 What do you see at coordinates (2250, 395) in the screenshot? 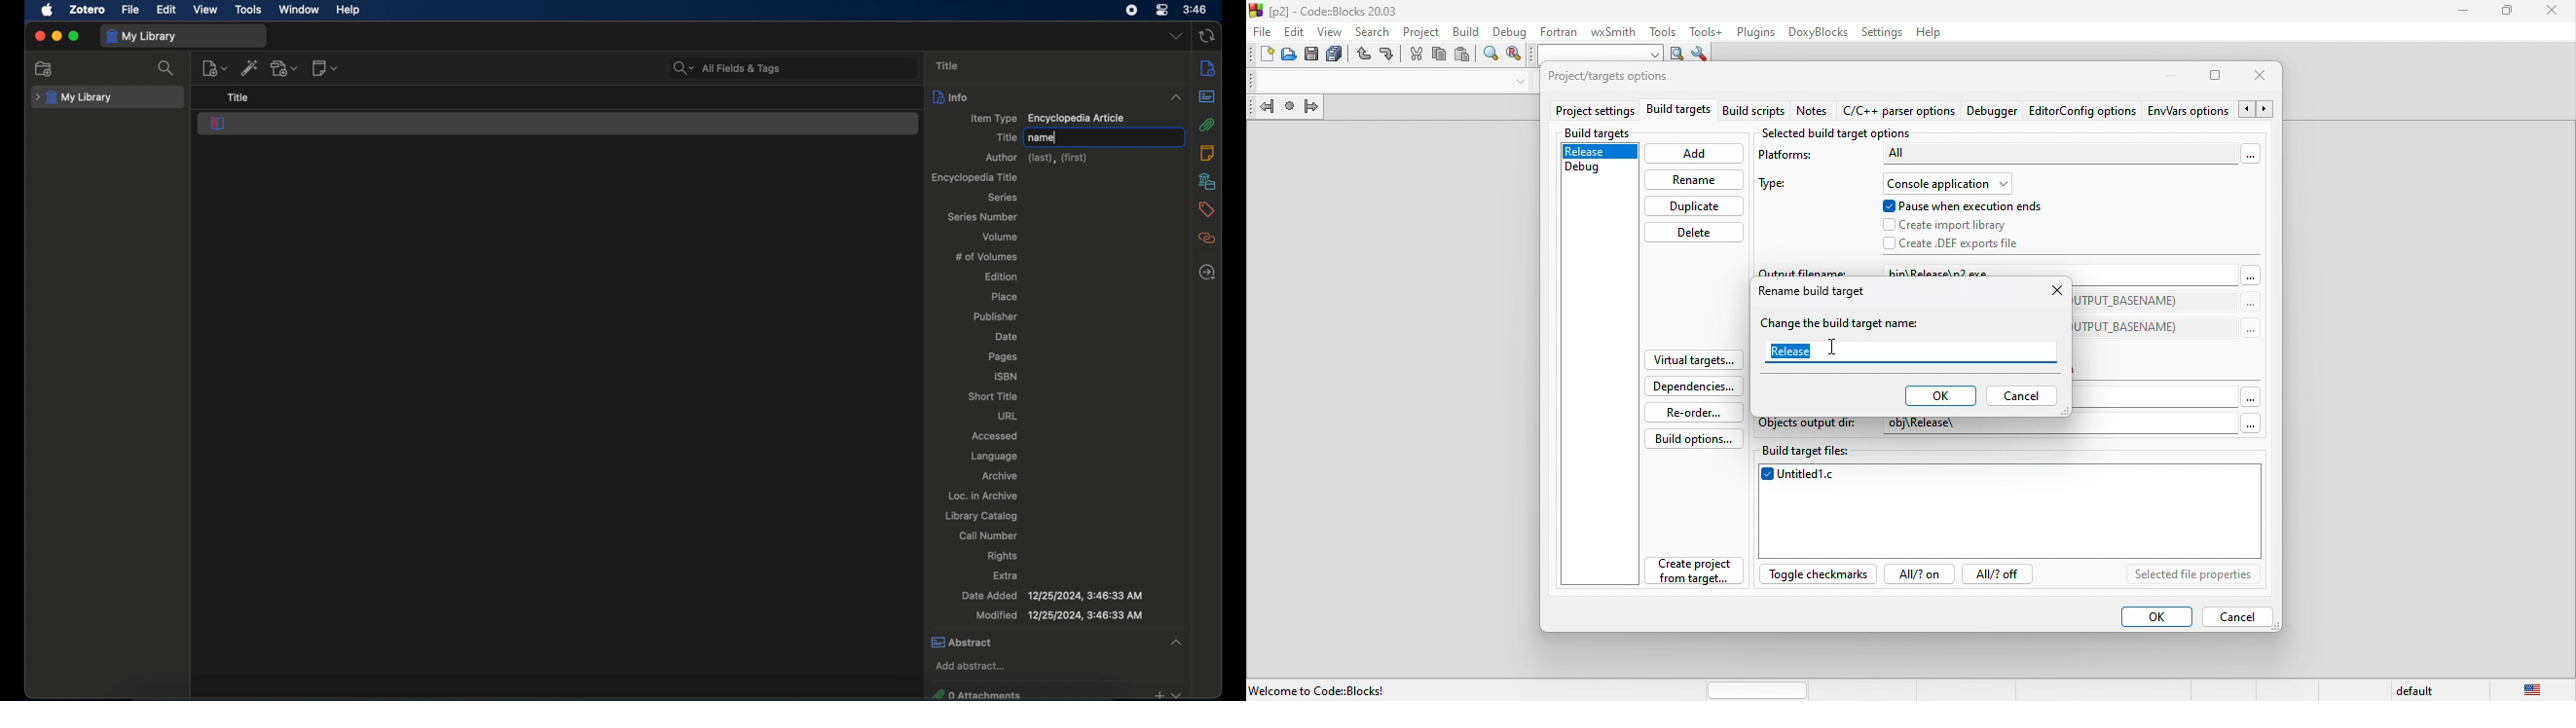
I see `More` at bounding box center [2250, 395].